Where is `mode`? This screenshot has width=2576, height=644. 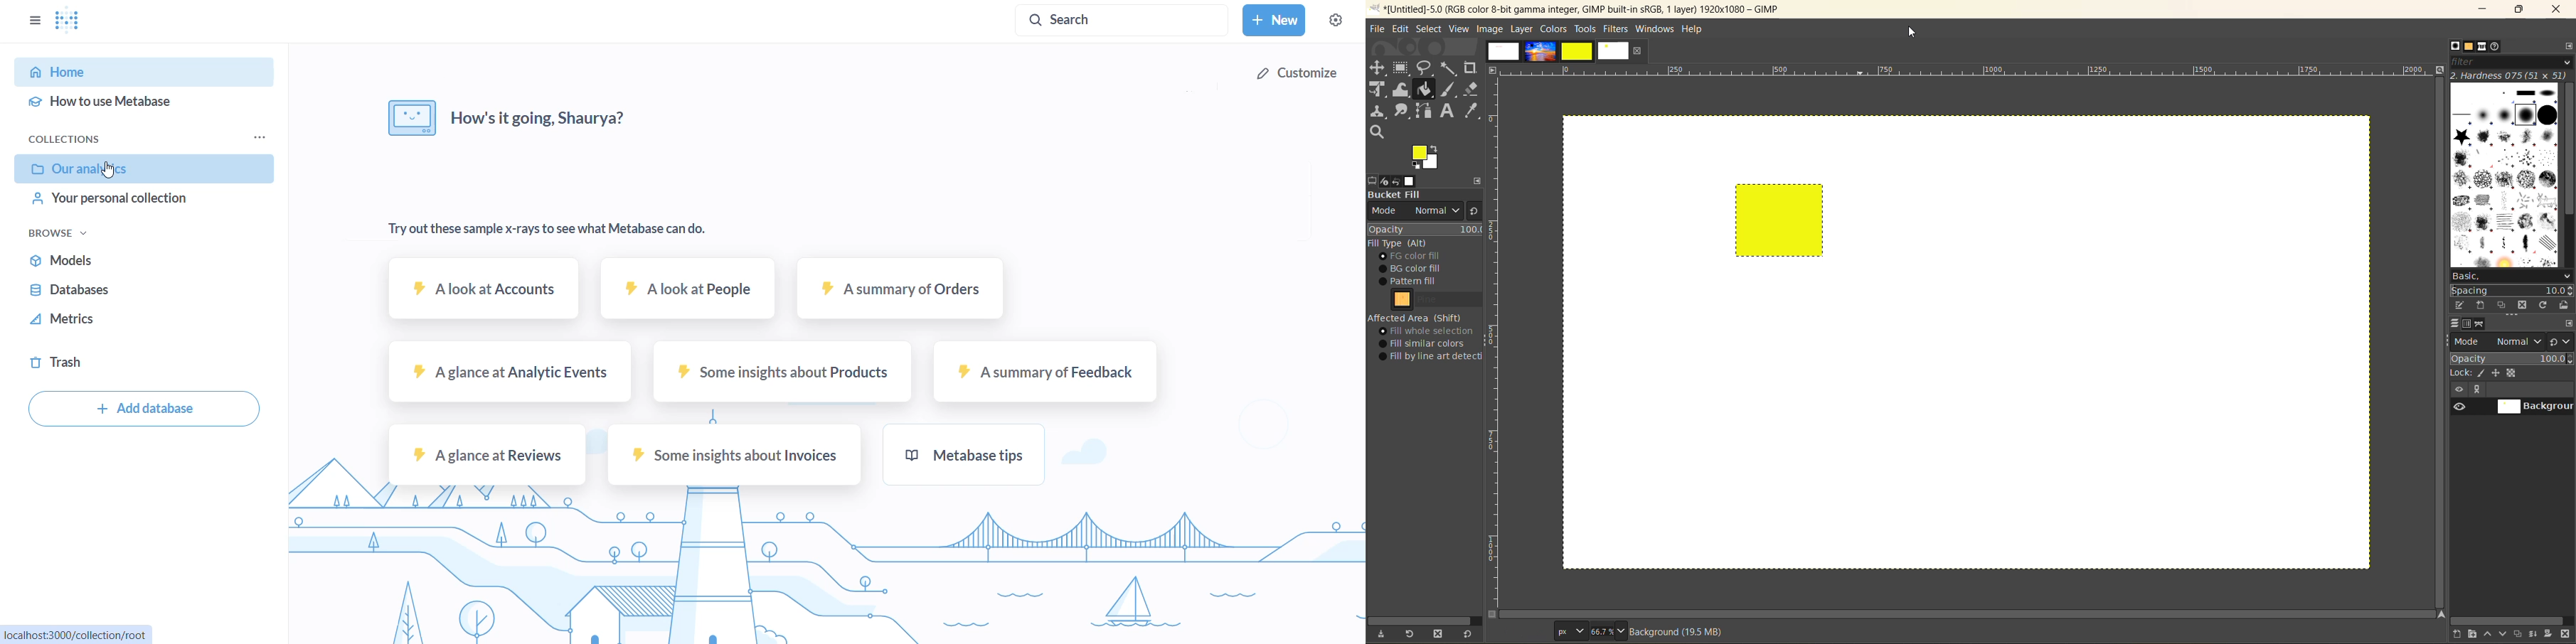 mode is located at coordinates (2499, 342).